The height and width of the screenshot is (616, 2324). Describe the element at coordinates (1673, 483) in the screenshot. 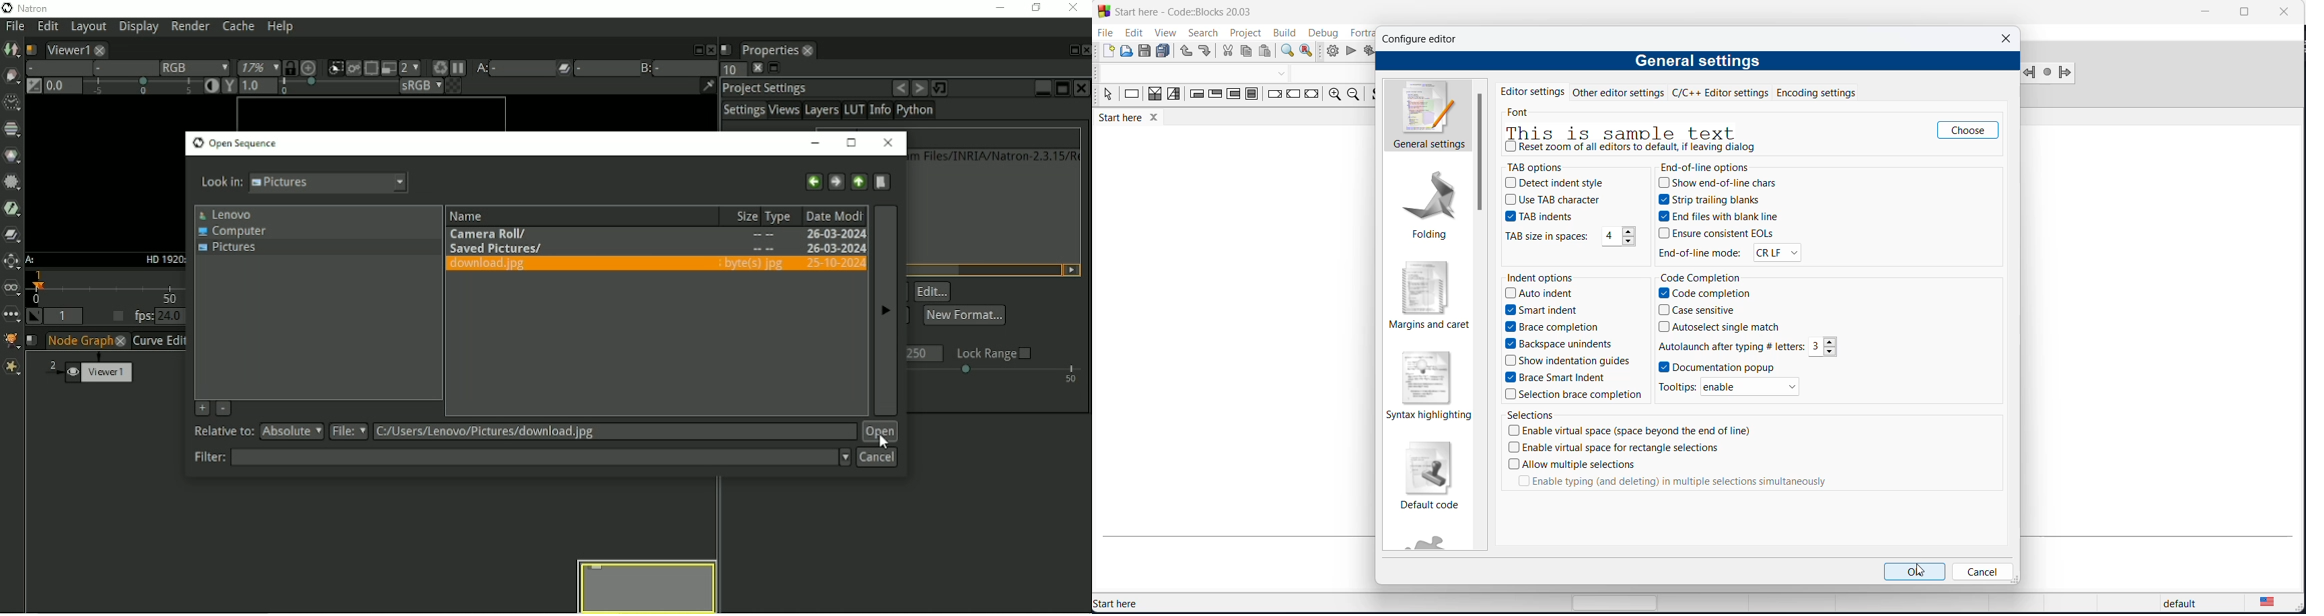

I see `enable typing ` at that location.